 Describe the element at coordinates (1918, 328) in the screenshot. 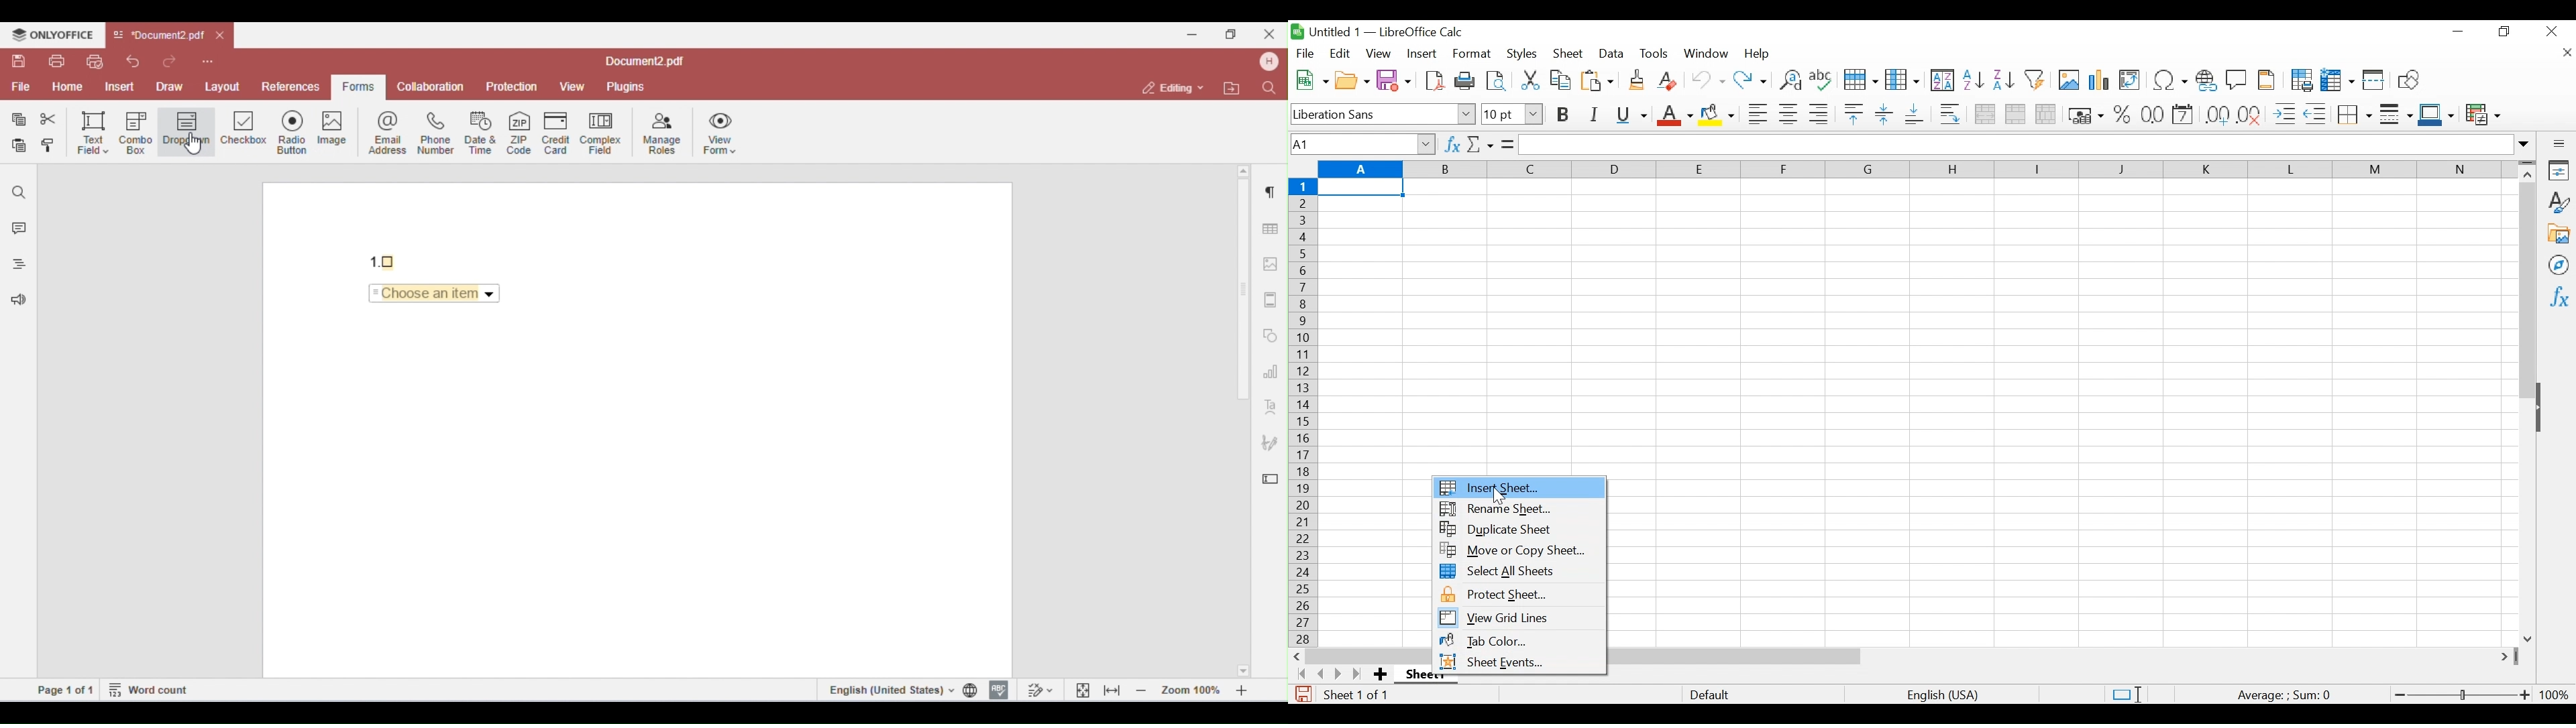

I see `` at that location.